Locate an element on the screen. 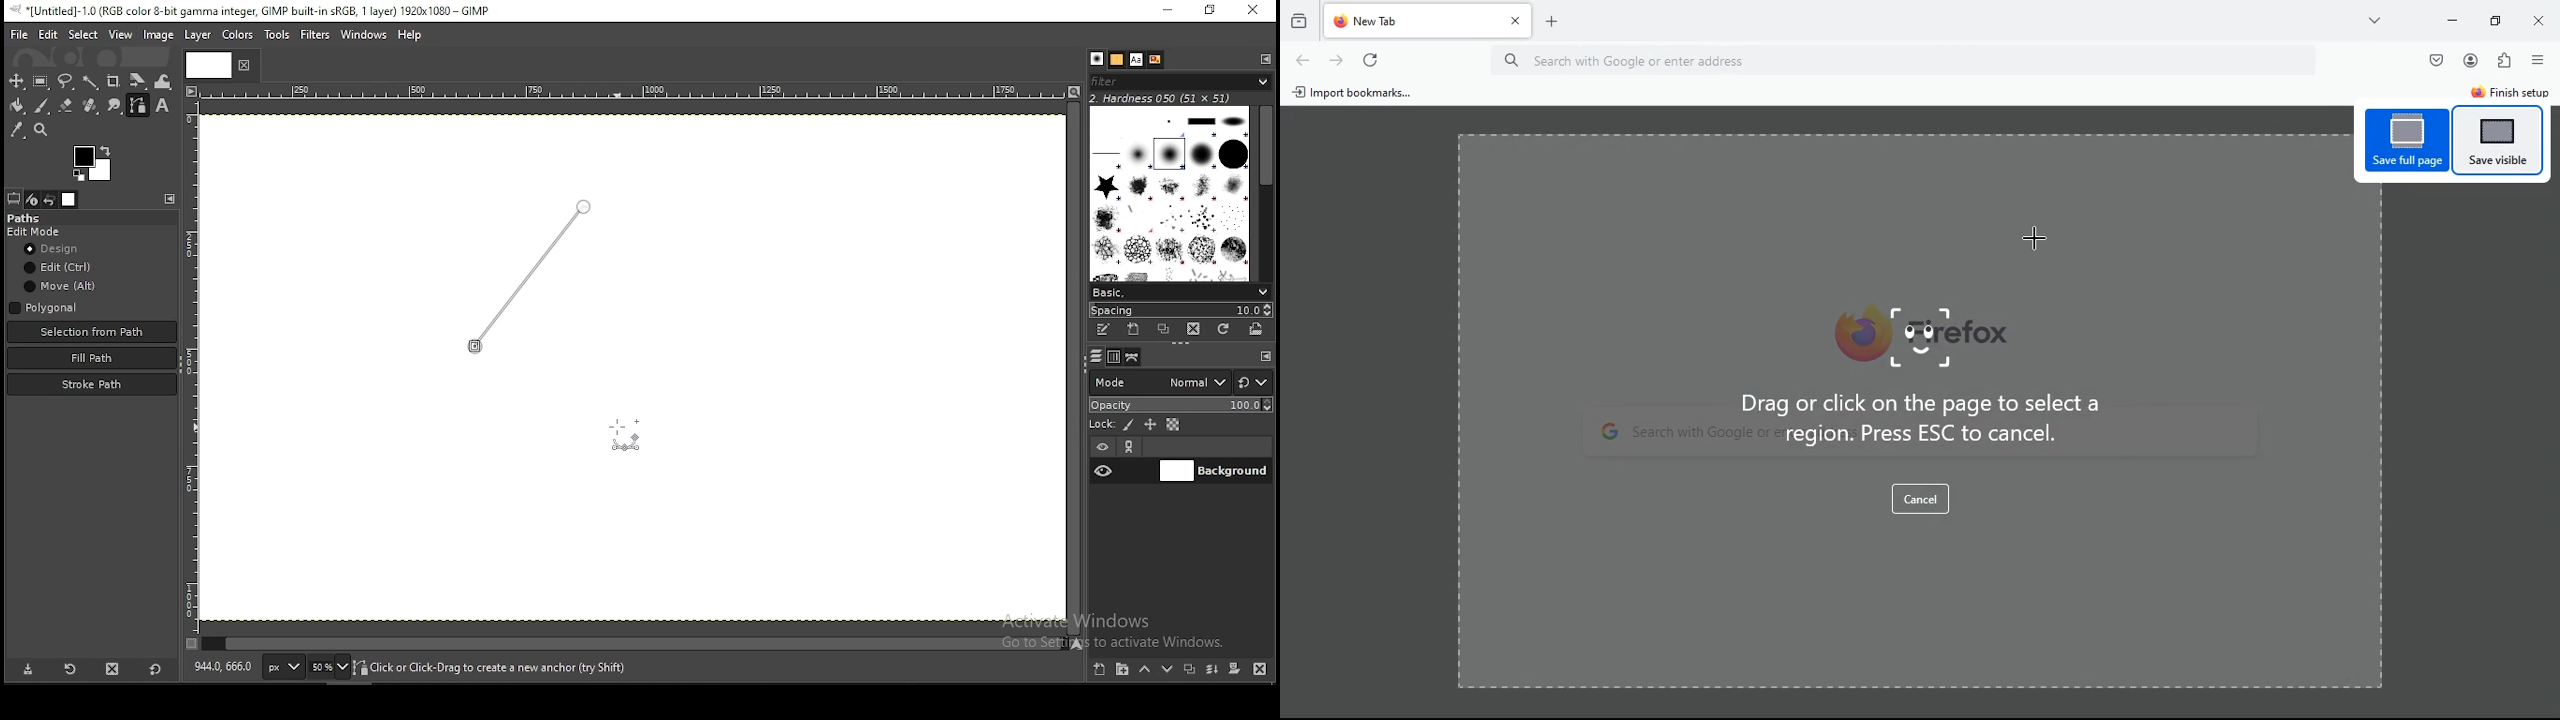 The height and width of the screenshot is (728, 2576). colors is located at coordinates (88, 162).